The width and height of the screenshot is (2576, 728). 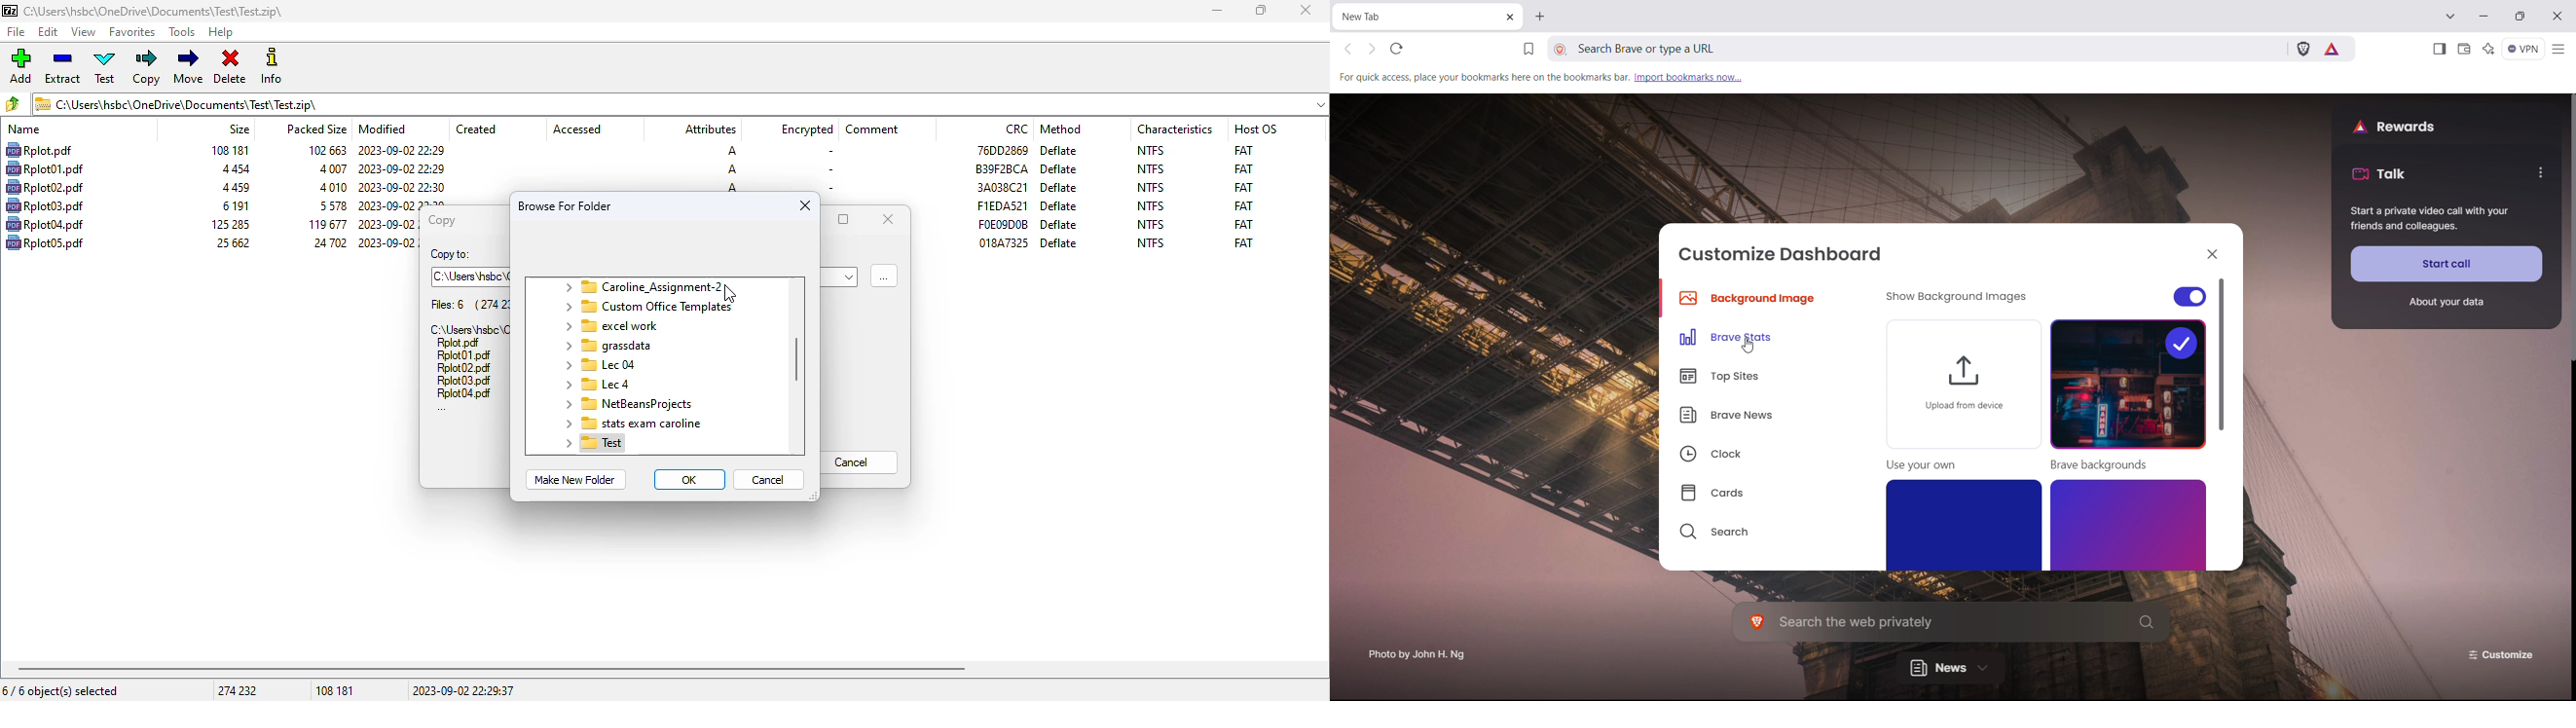 I want to click on modified date & time, so click(x=403, y=203).